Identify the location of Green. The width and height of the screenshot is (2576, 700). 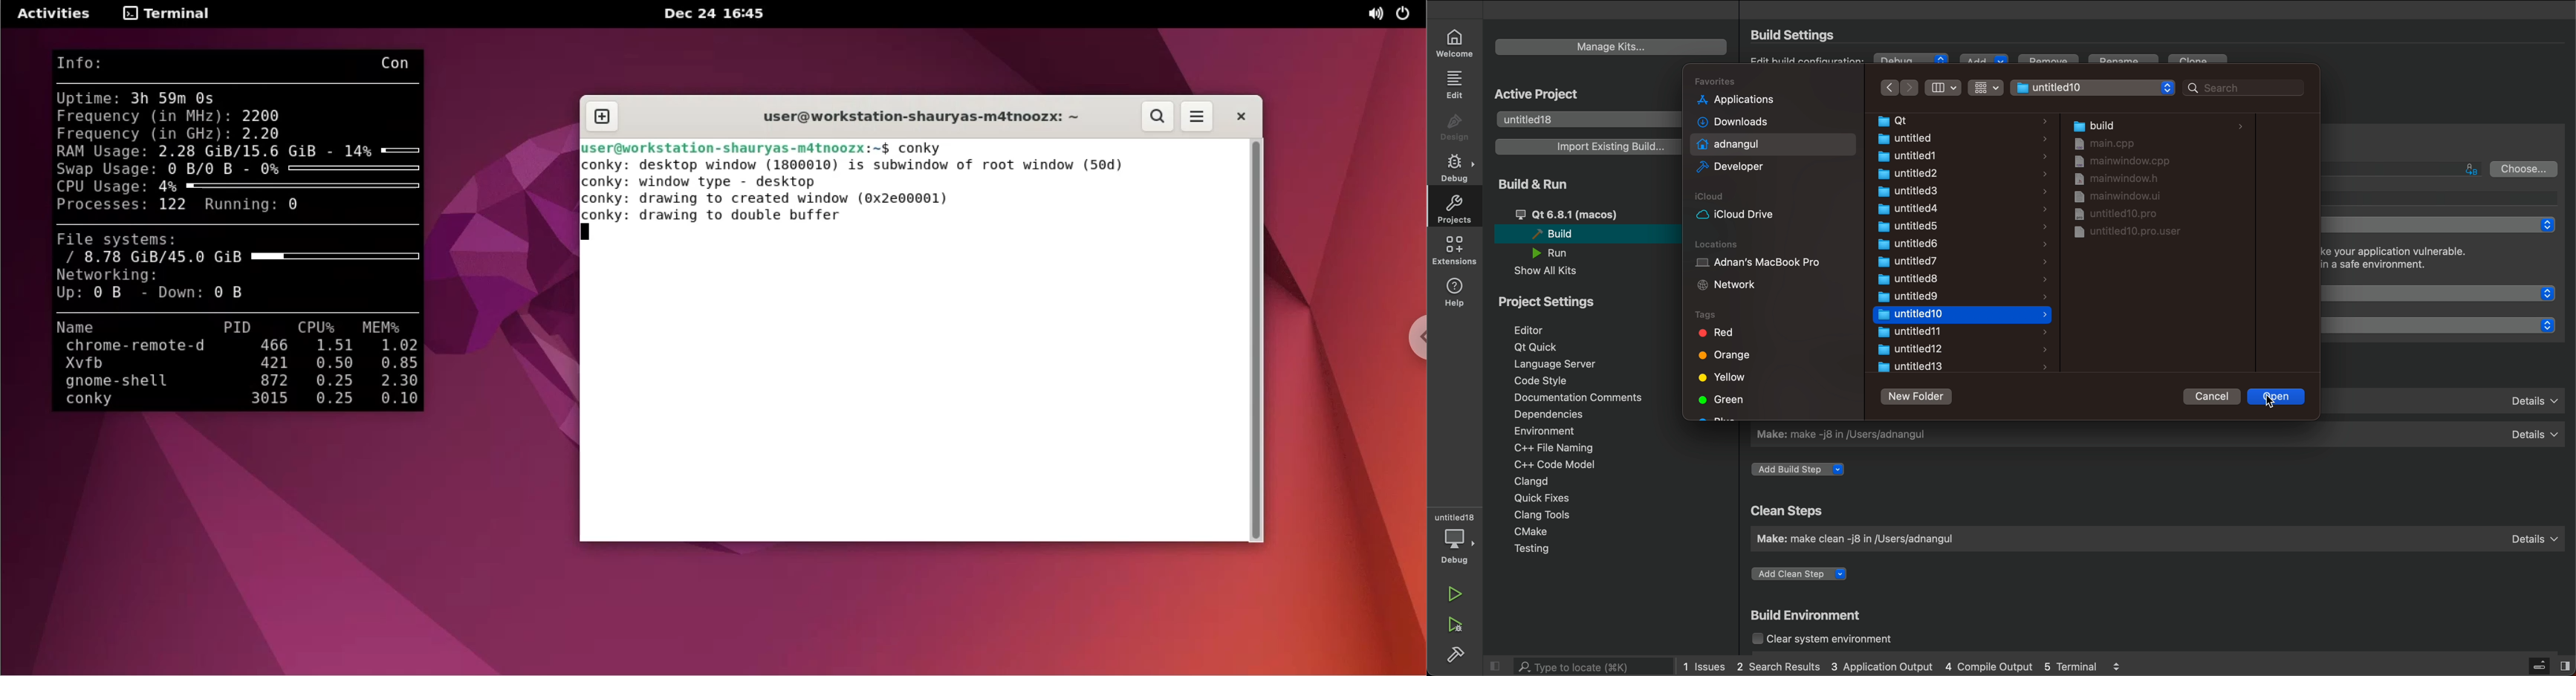
(1725, 399).